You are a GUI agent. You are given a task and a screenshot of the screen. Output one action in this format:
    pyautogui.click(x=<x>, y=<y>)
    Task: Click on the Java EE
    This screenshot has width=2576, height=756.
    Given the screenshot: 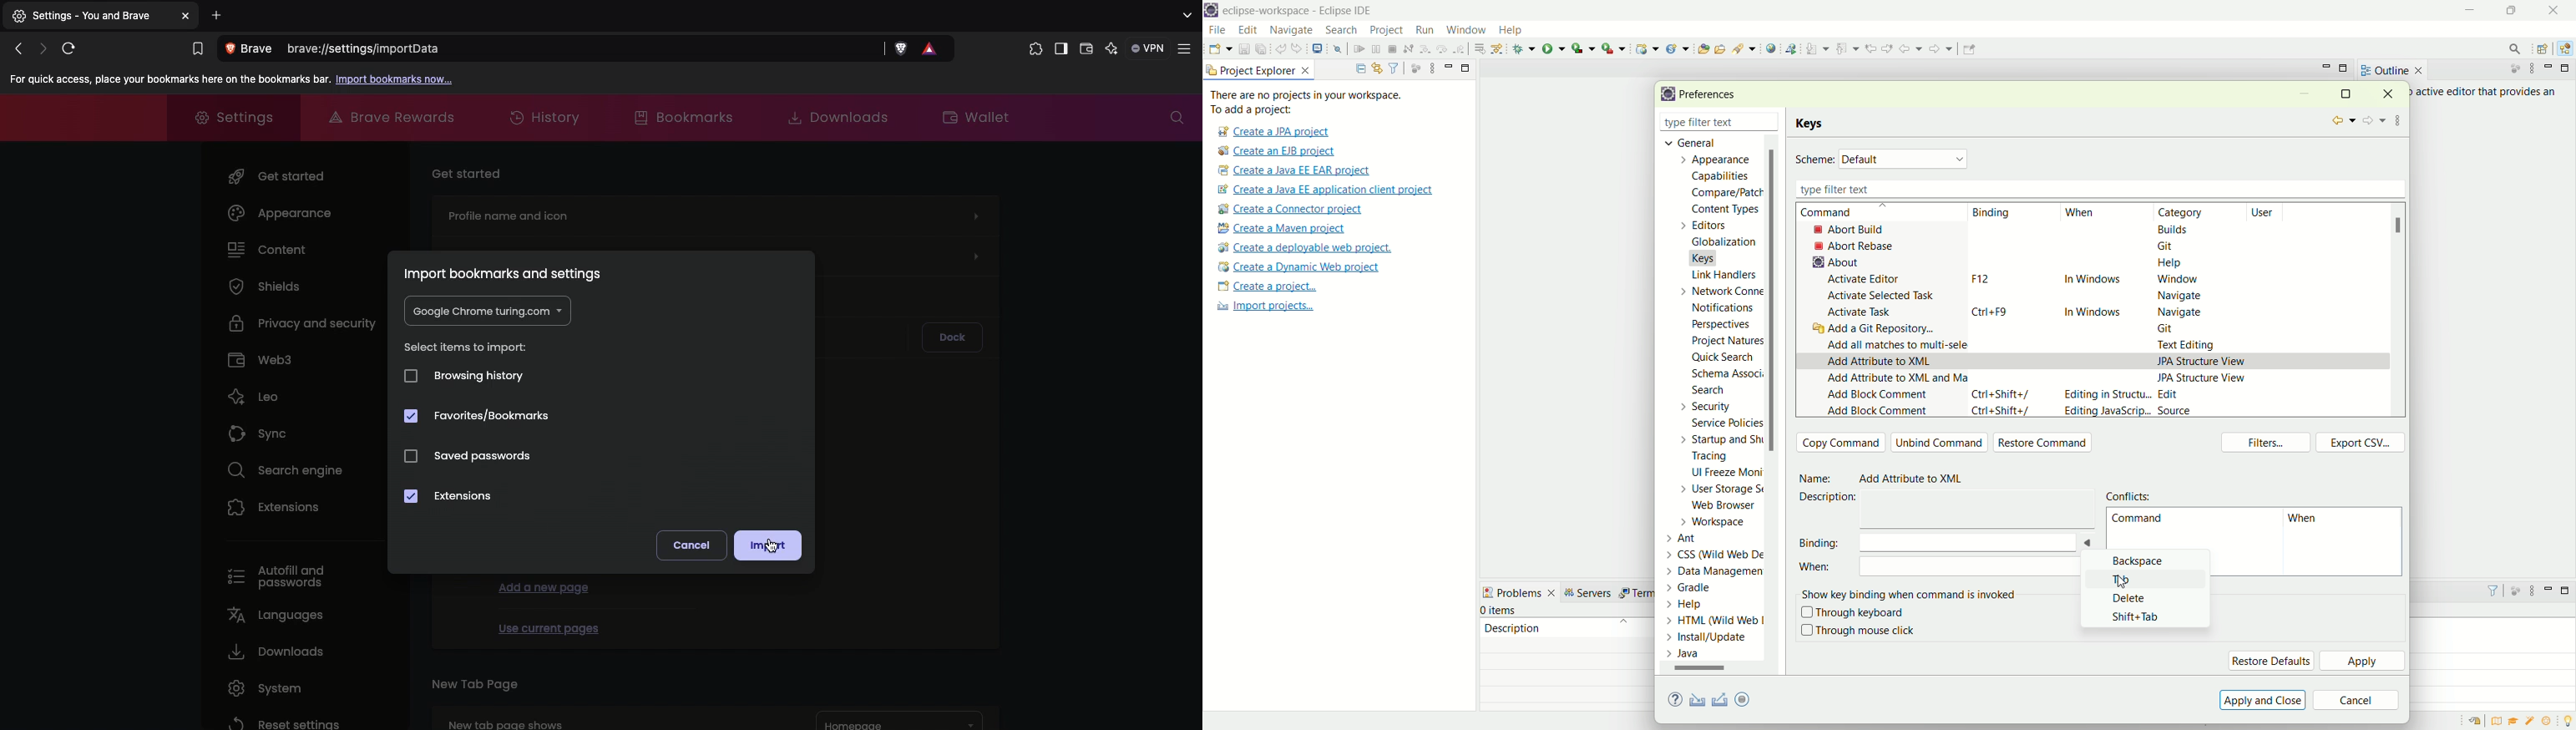 What is the action you would take?
    pyautogui.click(x=2568, y=49)
    